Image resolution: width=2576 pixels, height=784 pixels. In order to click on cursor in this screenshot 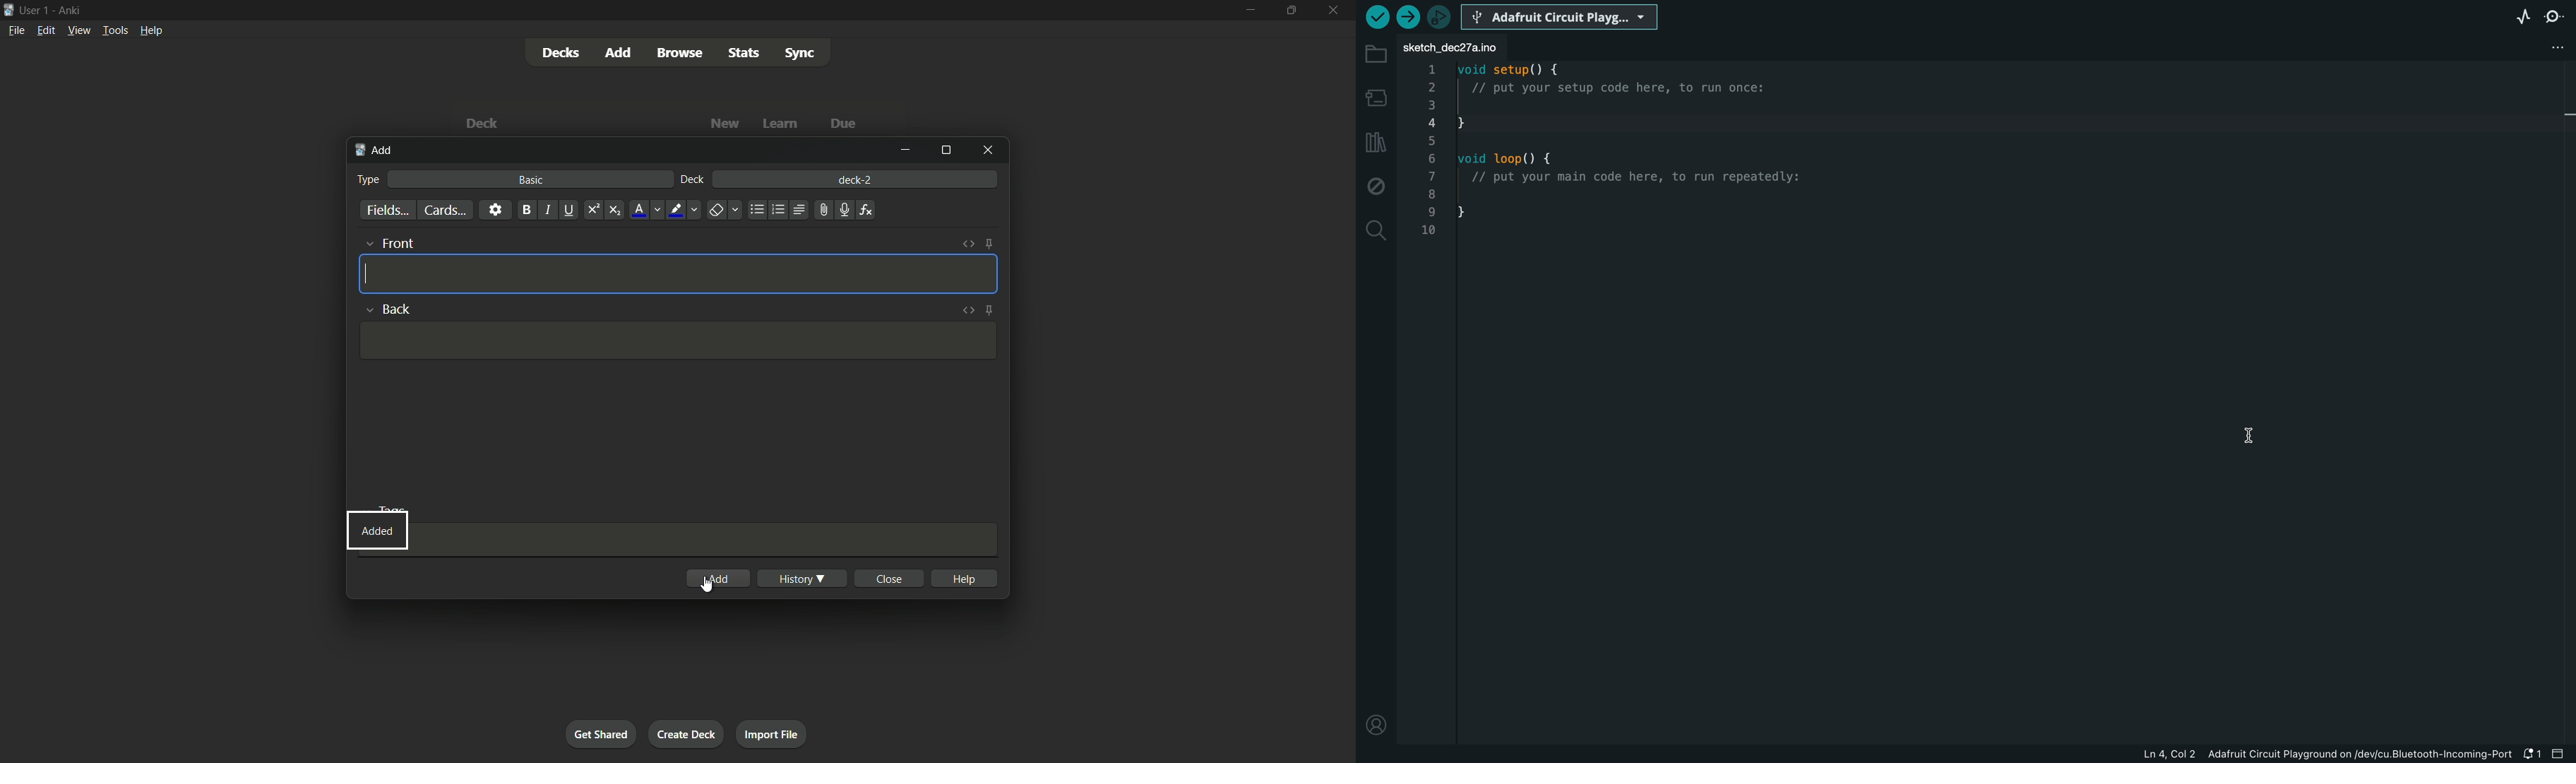, I will do `click(706, 586)`.